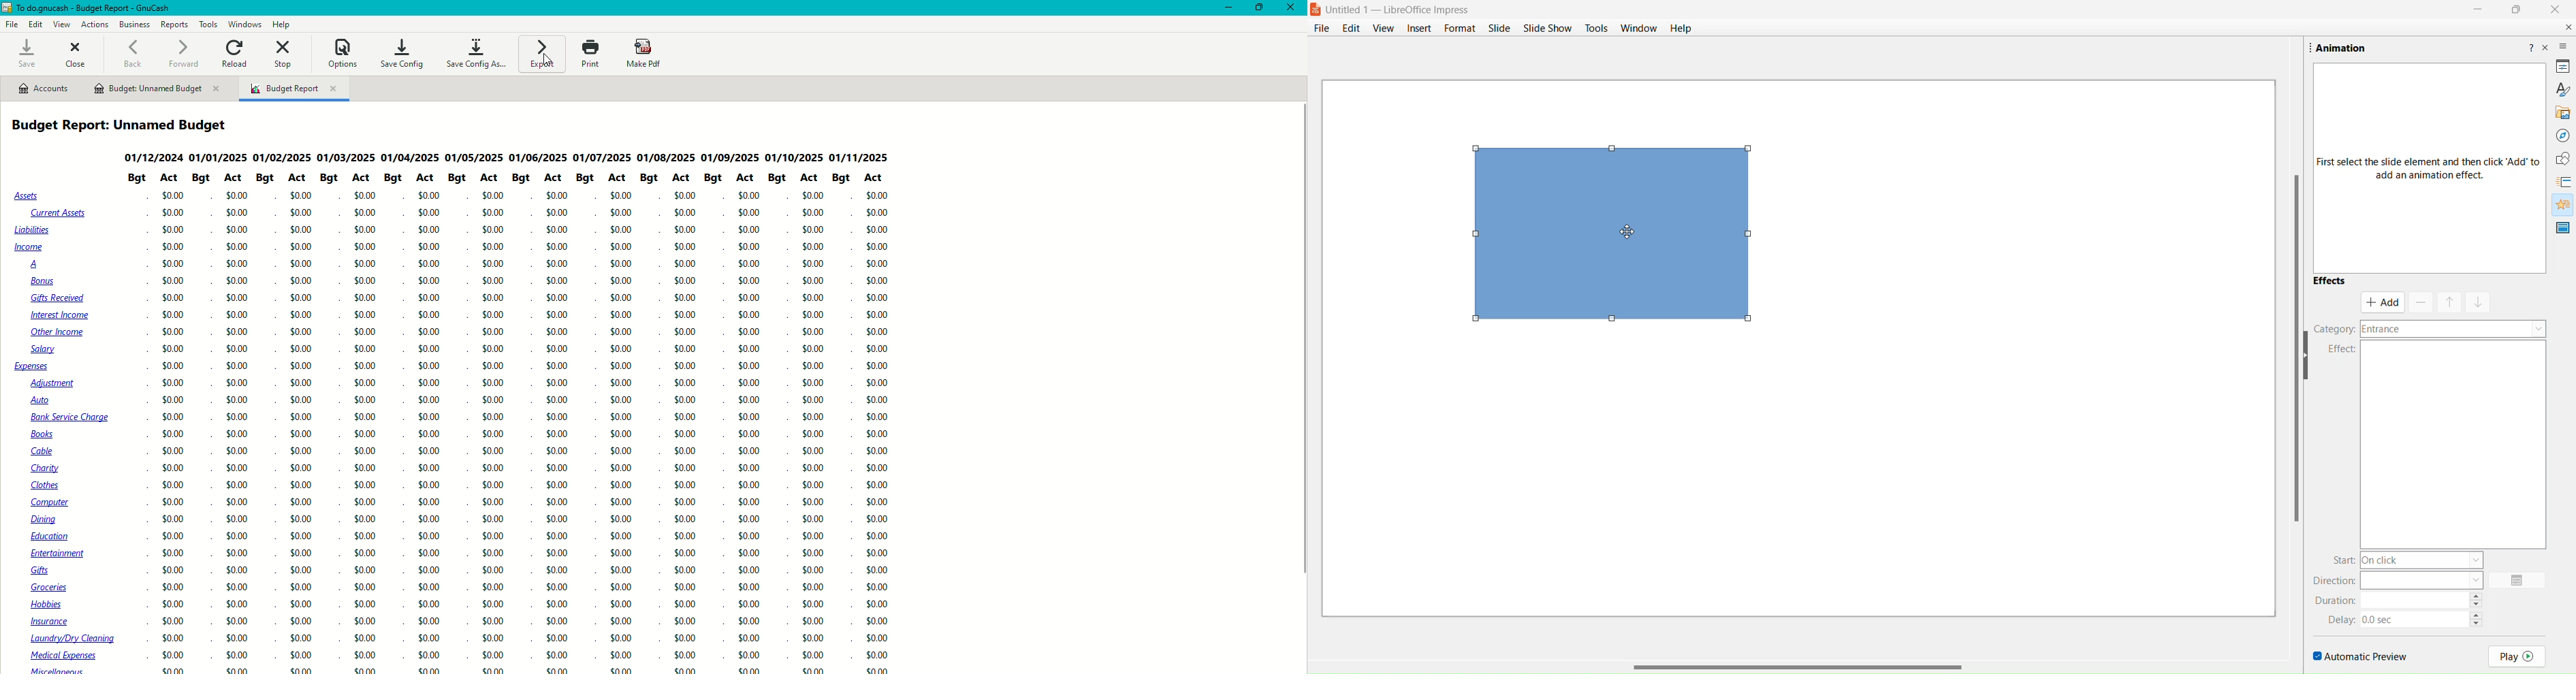  Describe the element at coordinates (302, 263) in the screenshot. I see `0.00` at that location.